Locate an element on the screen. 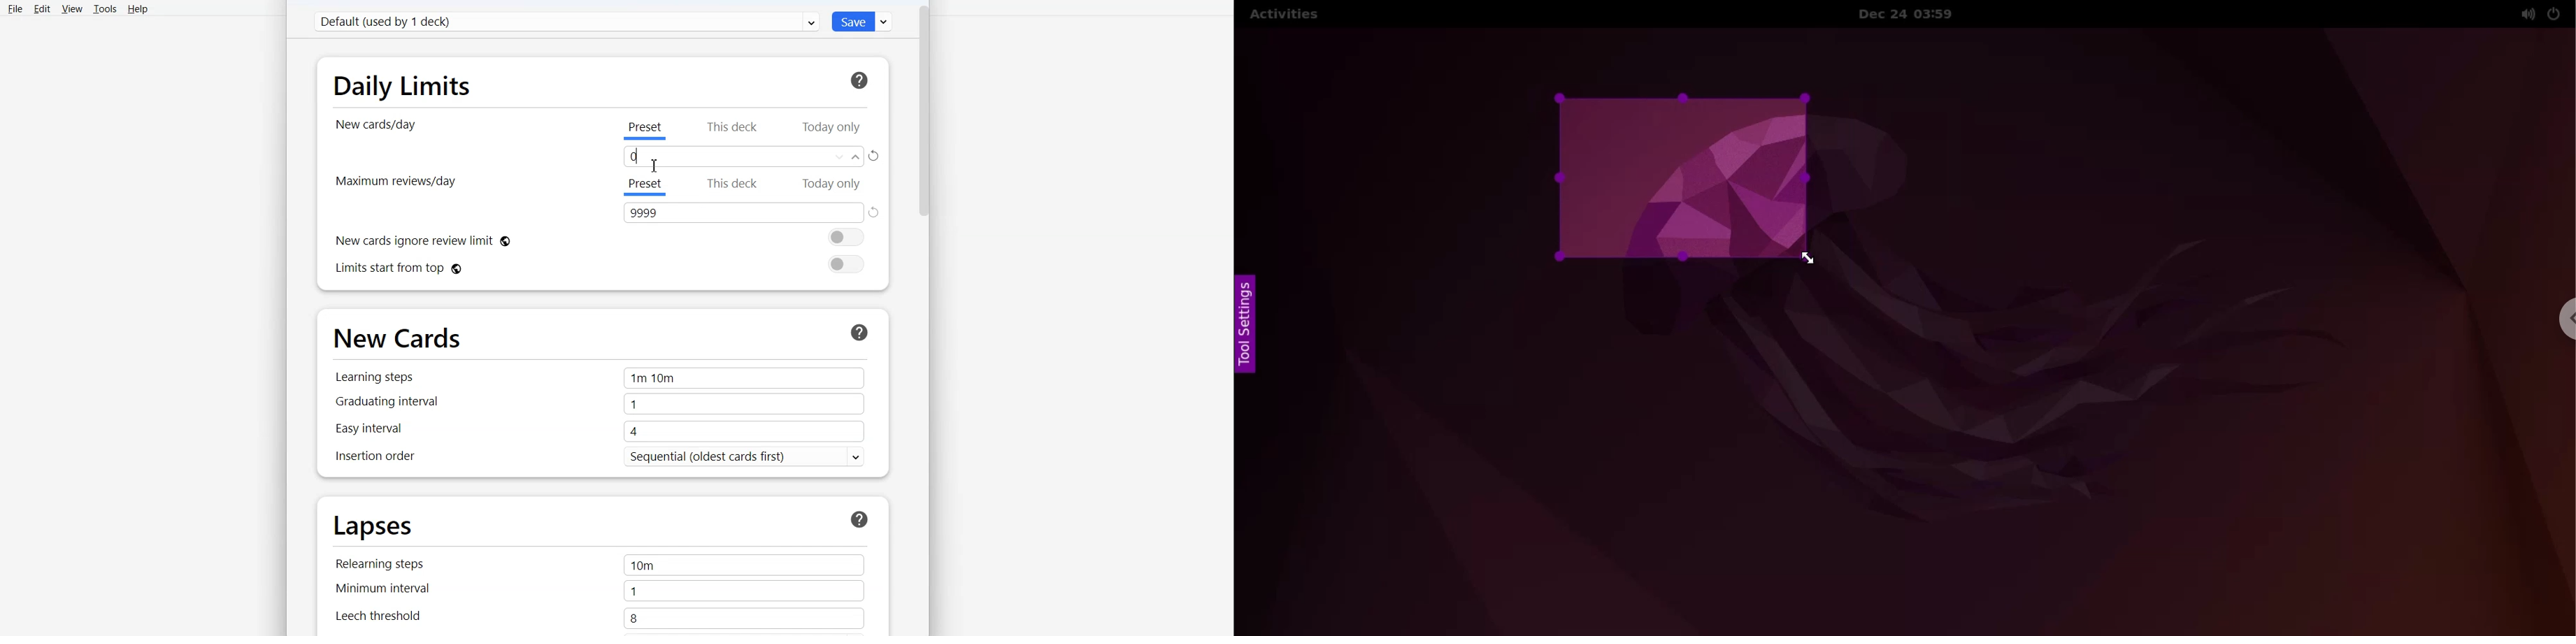 This screenshot has height=644, width=2576. For more information is located at coordinates (858, 78).